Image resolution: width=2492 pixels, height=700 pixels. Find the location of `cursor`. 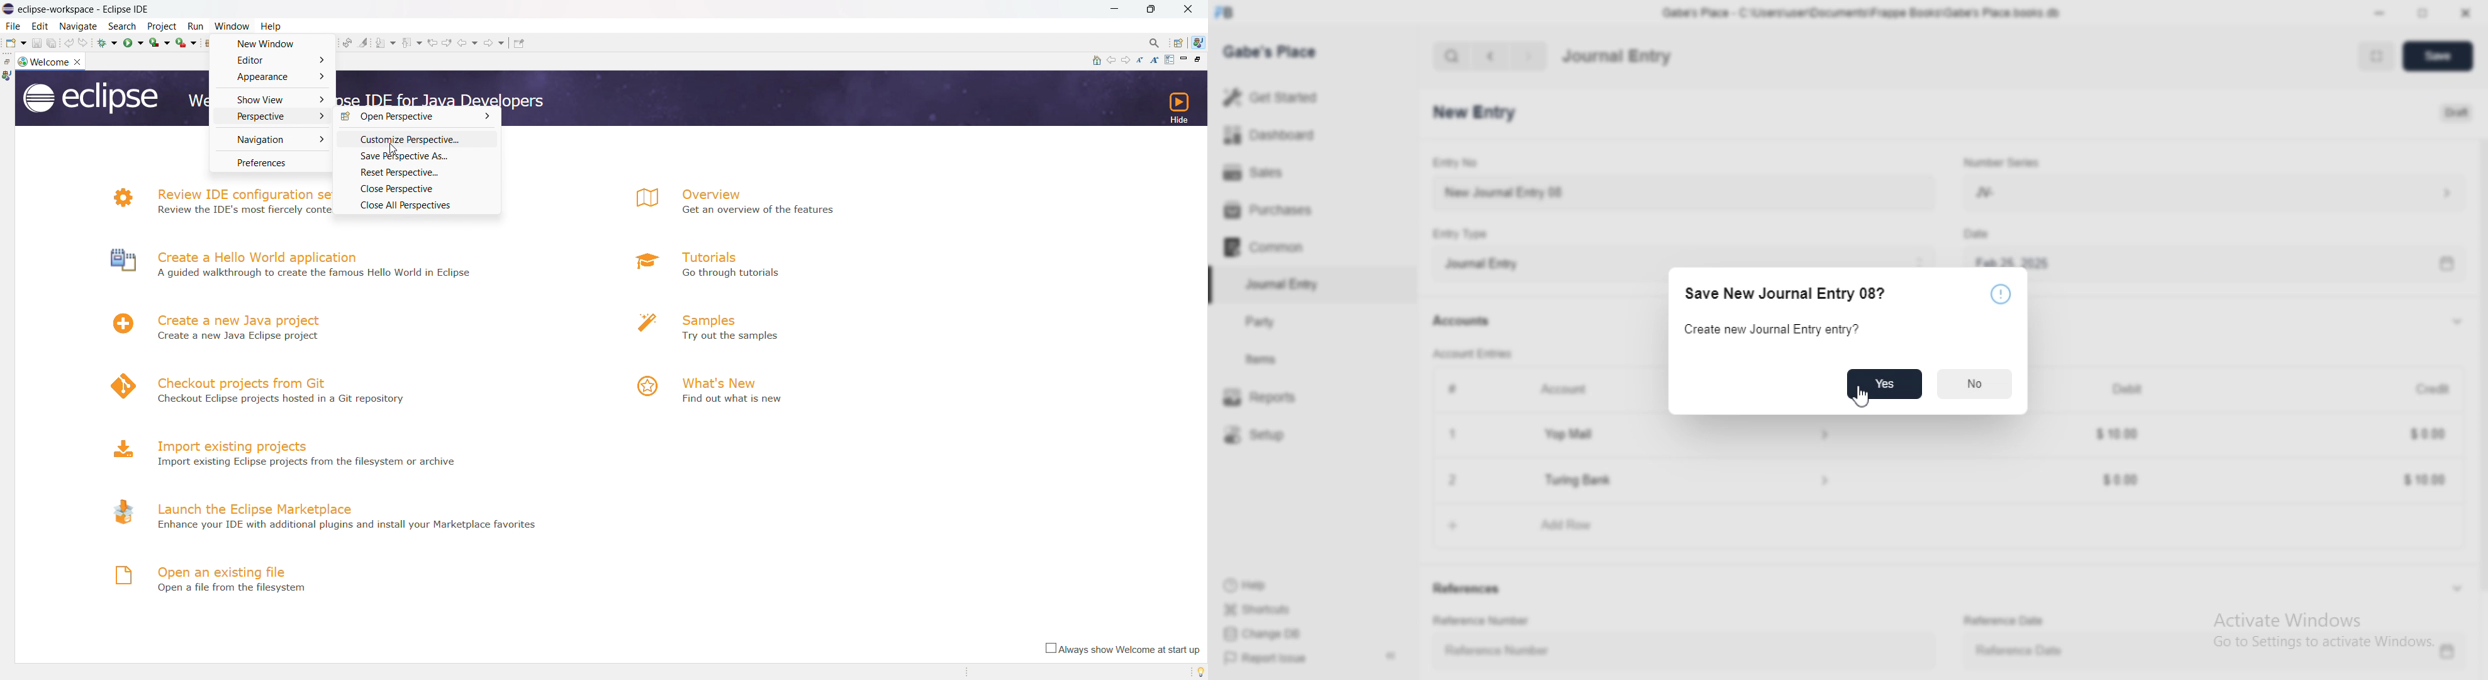

cursor is located at coordinates (1864, 398).